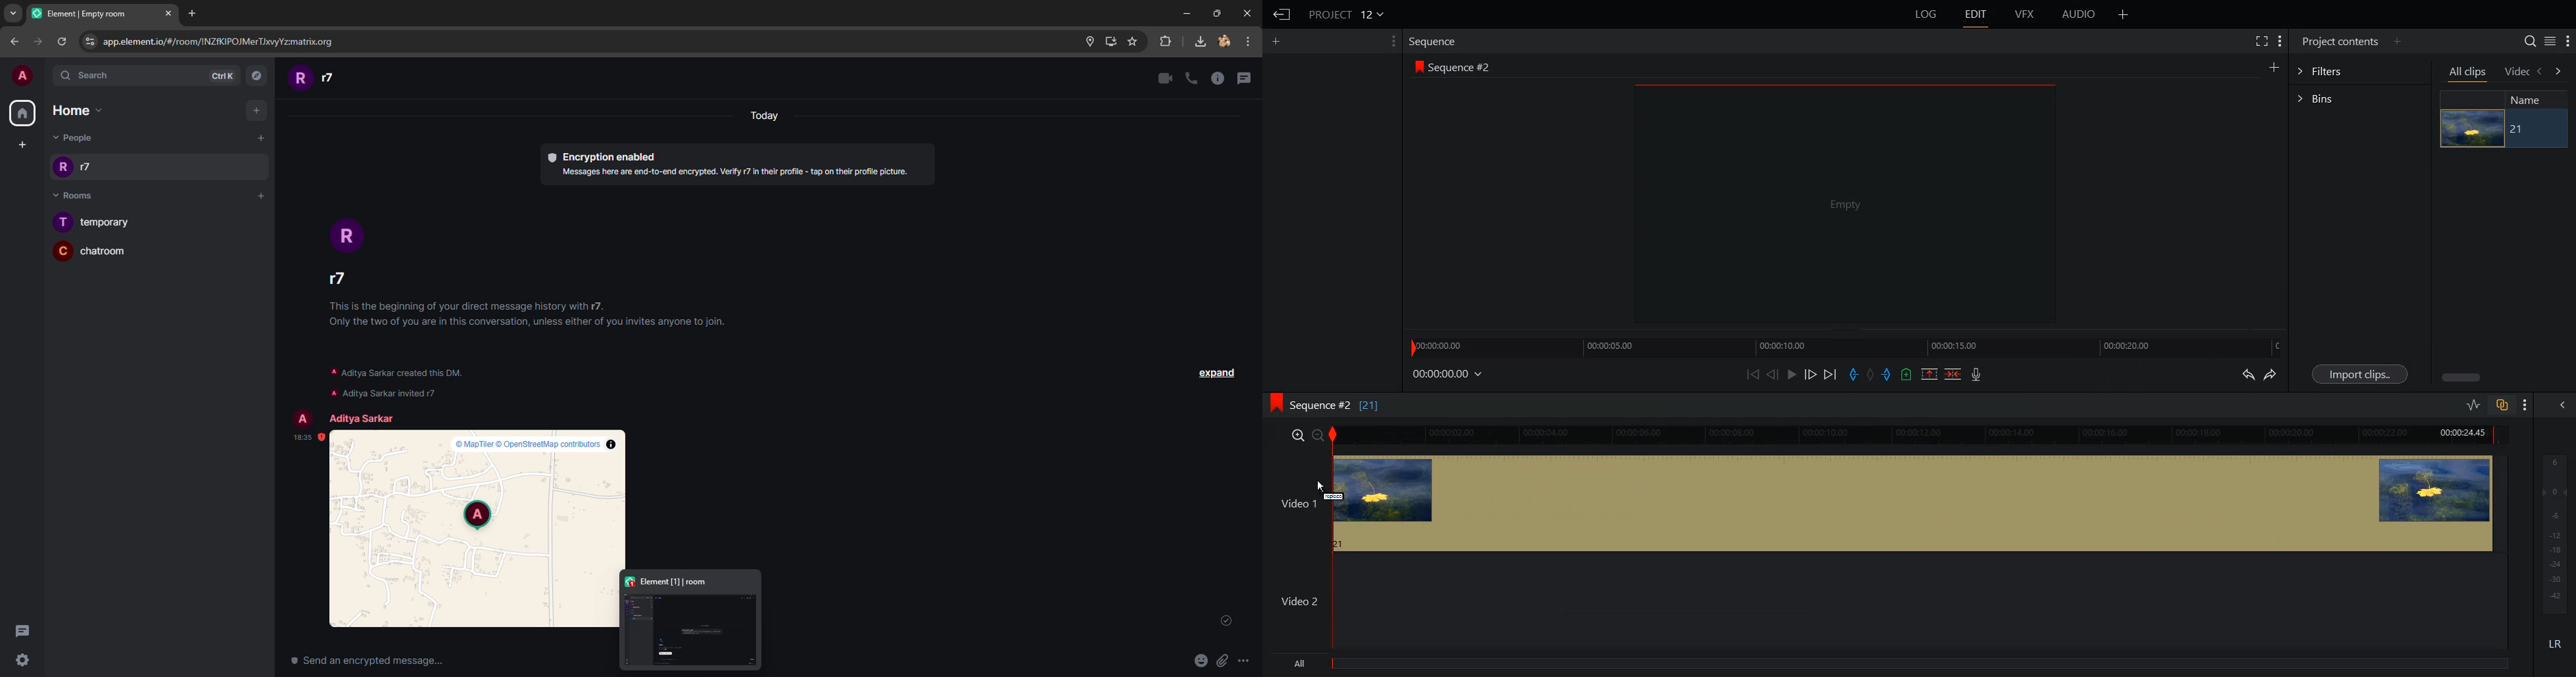  I want to click on Search, so click(2524, 40).